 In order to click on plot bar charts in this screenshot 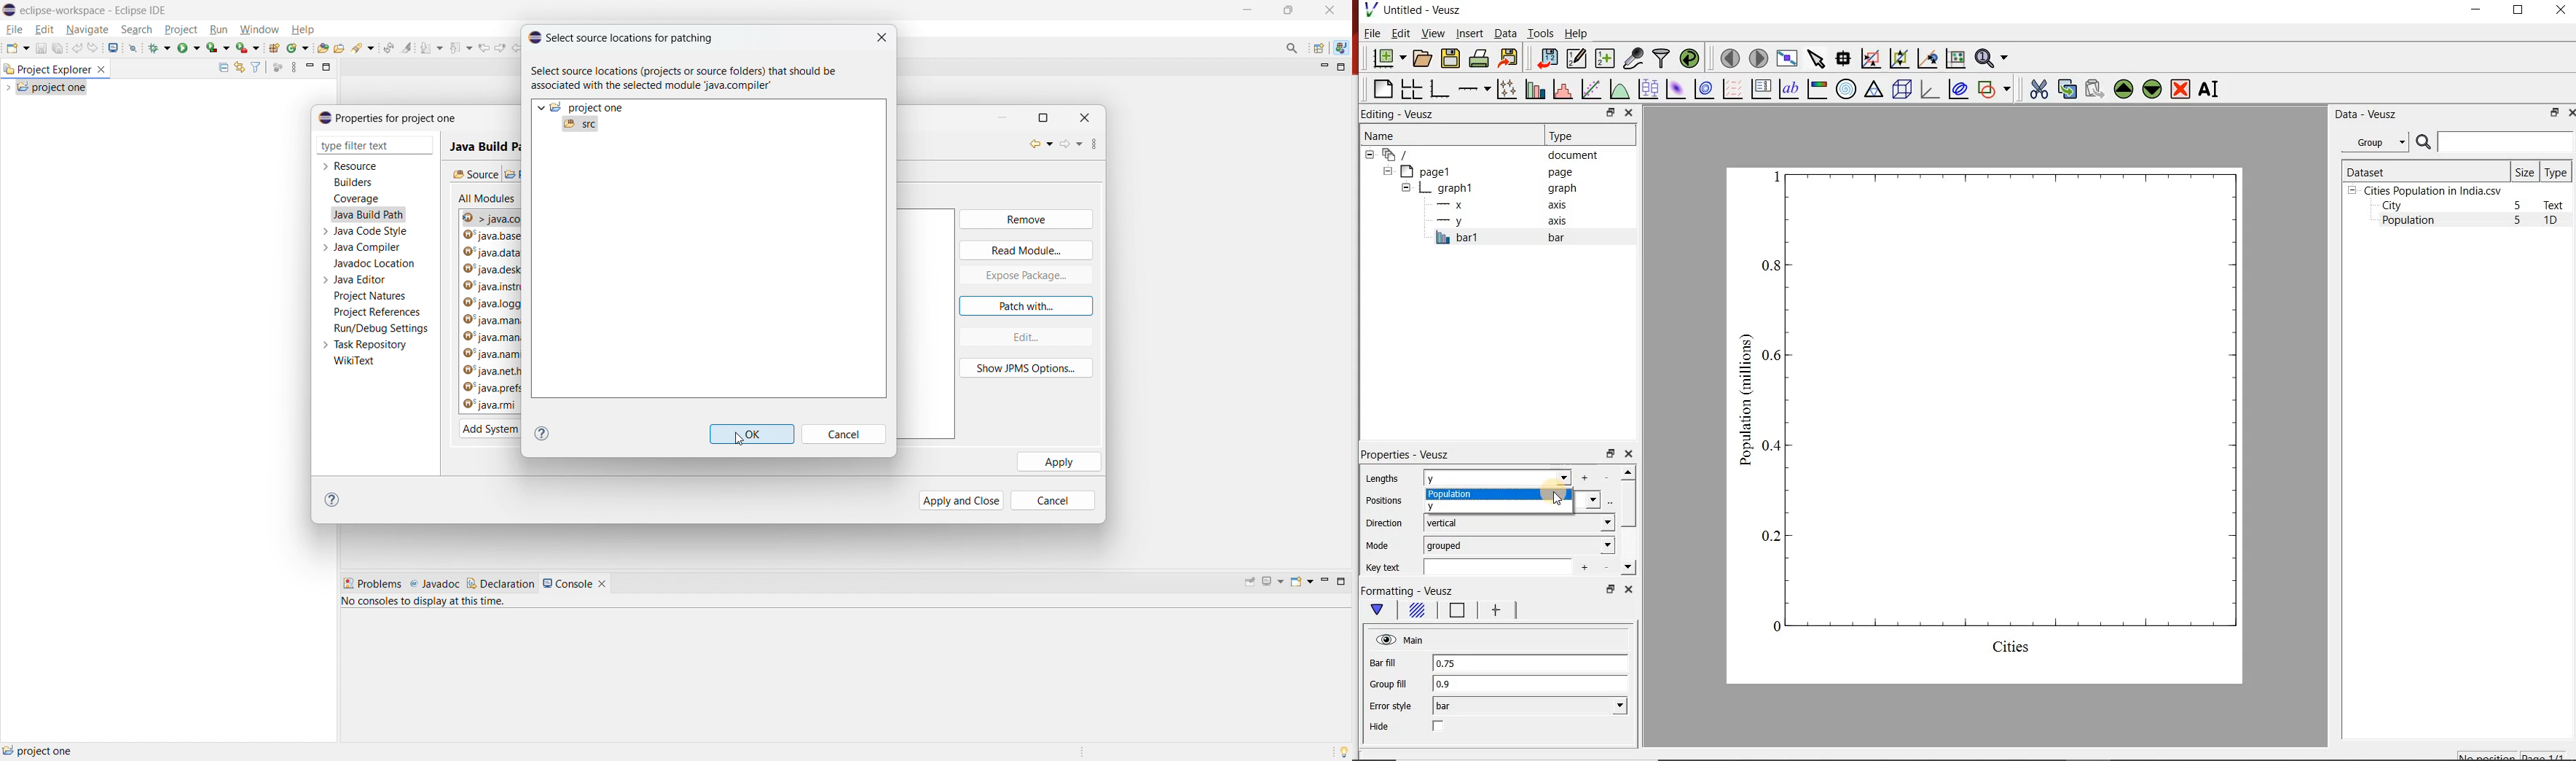, I will do `click(1533, 89)`.